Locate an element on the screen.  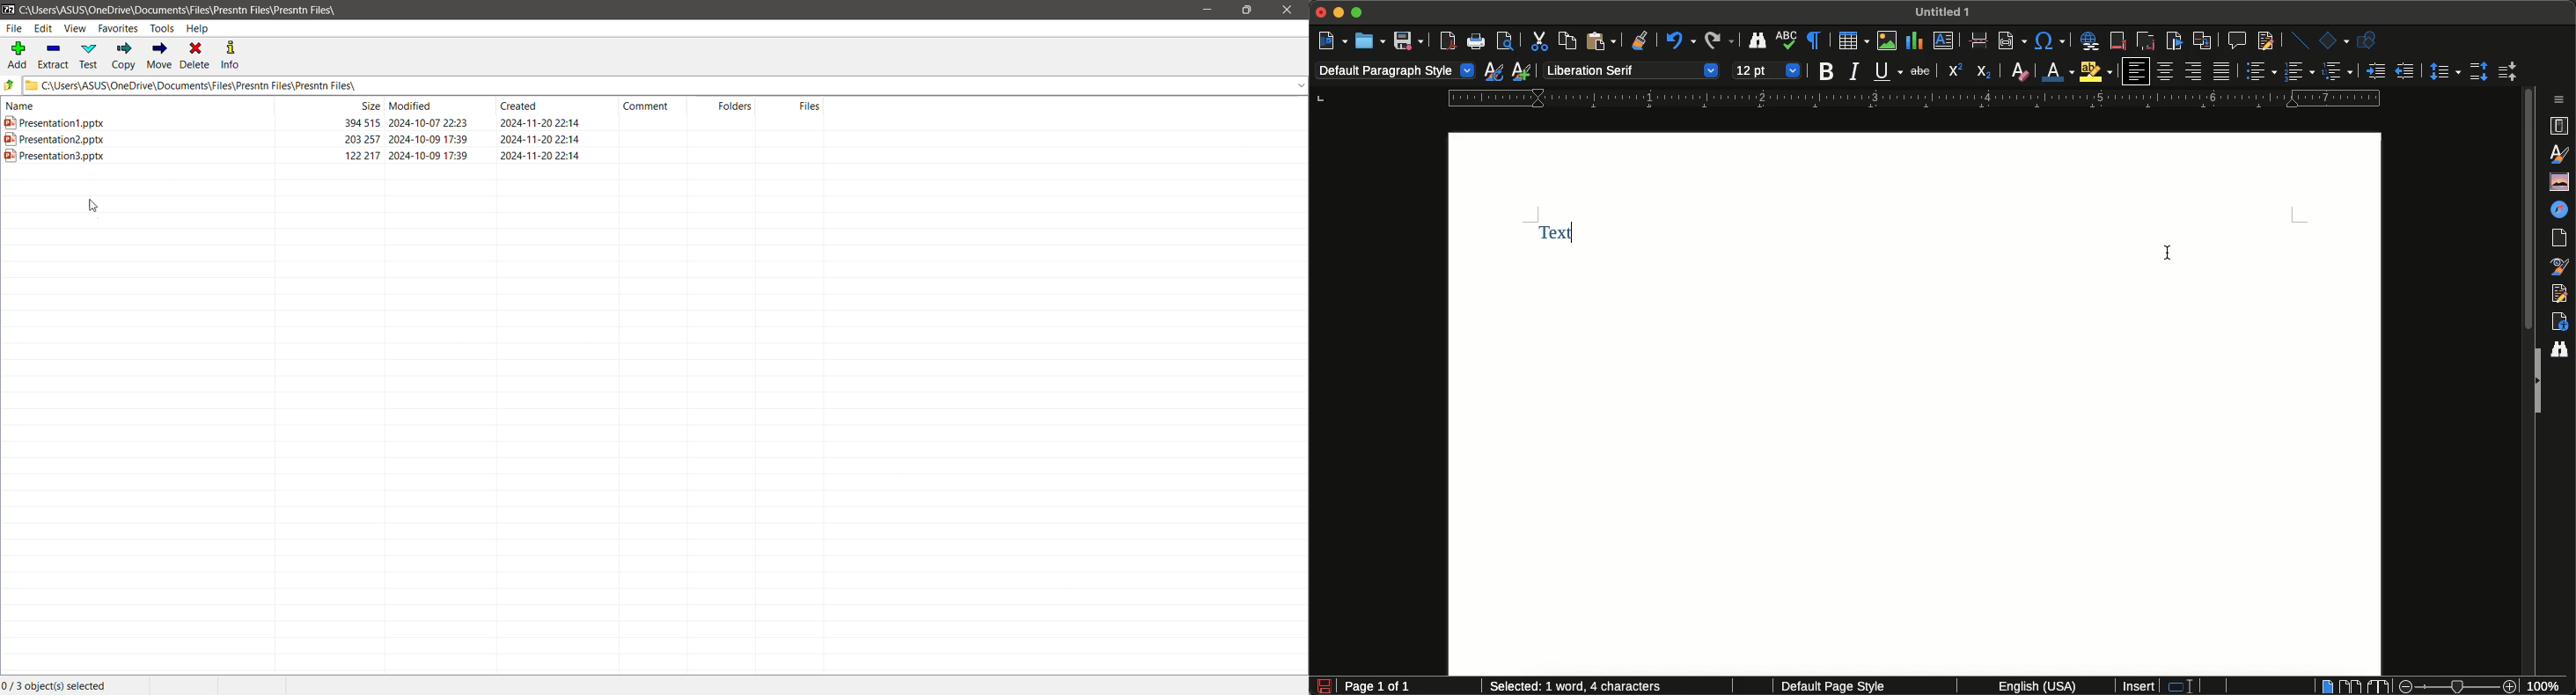
Justified is located at coordinates (2223, 71).